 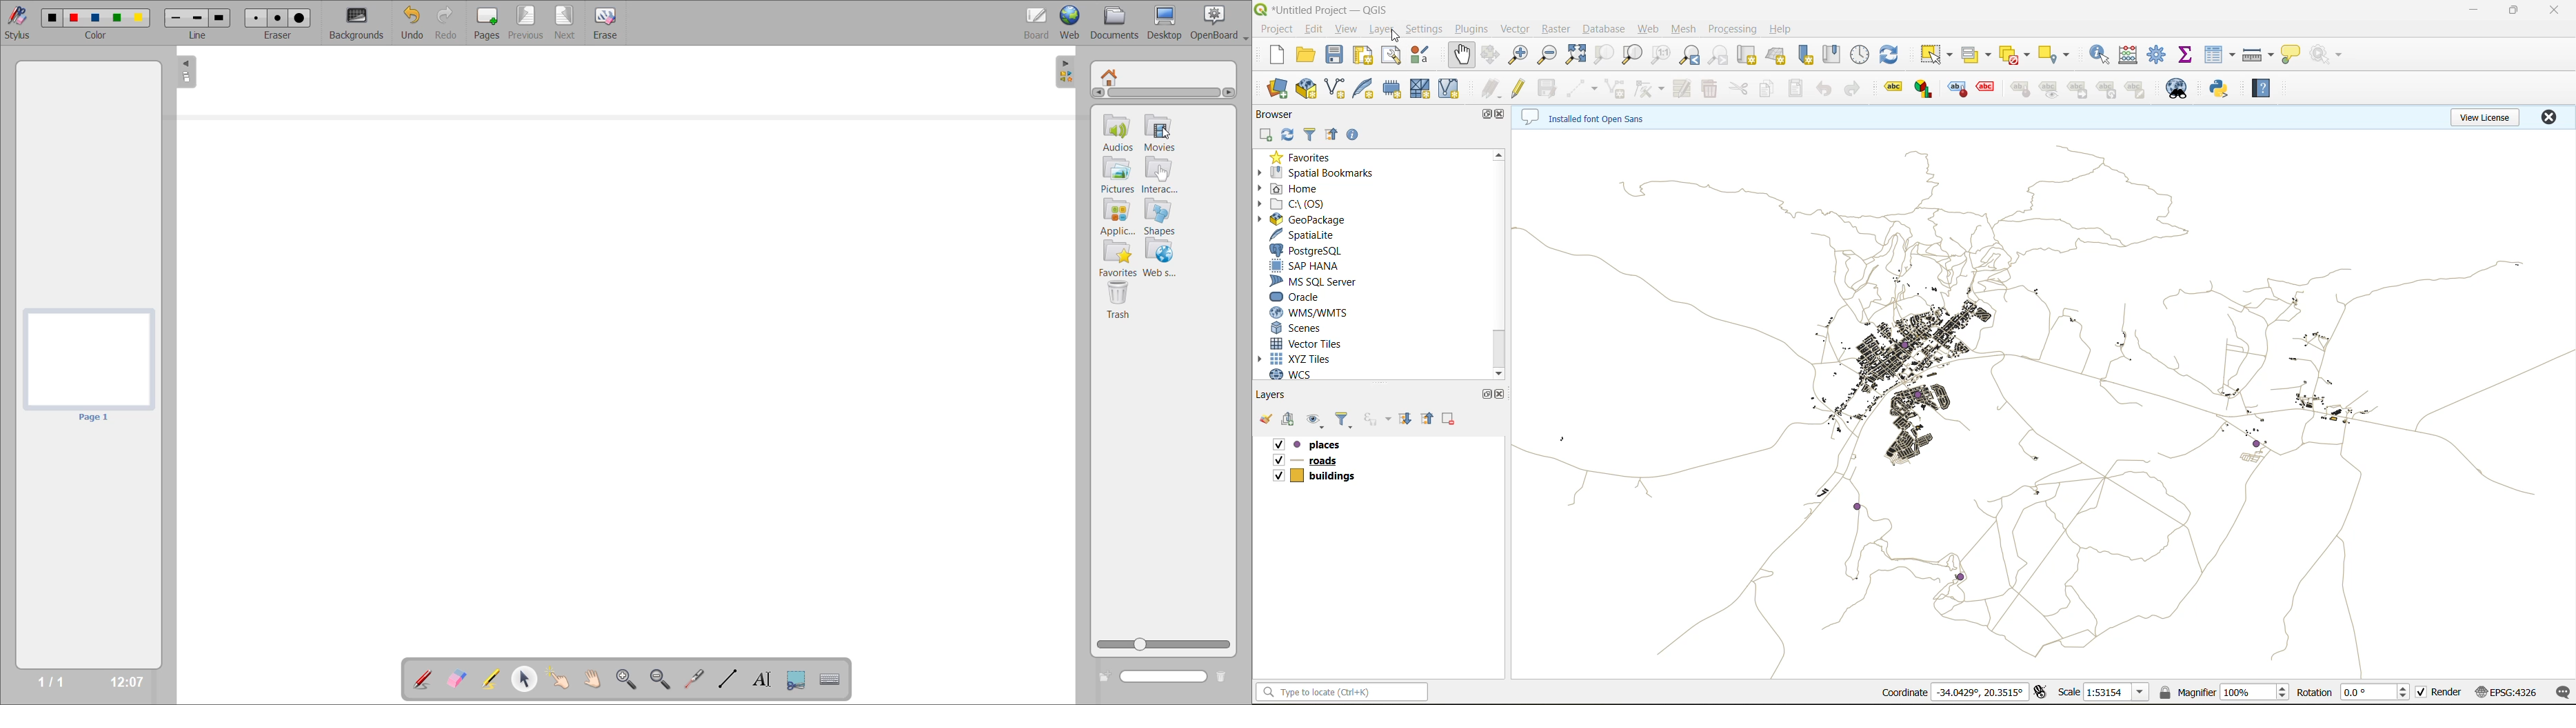 What do you see at coordinates (564, 22) in the screenshot?
I see `next` at bounding box center [564, 22].